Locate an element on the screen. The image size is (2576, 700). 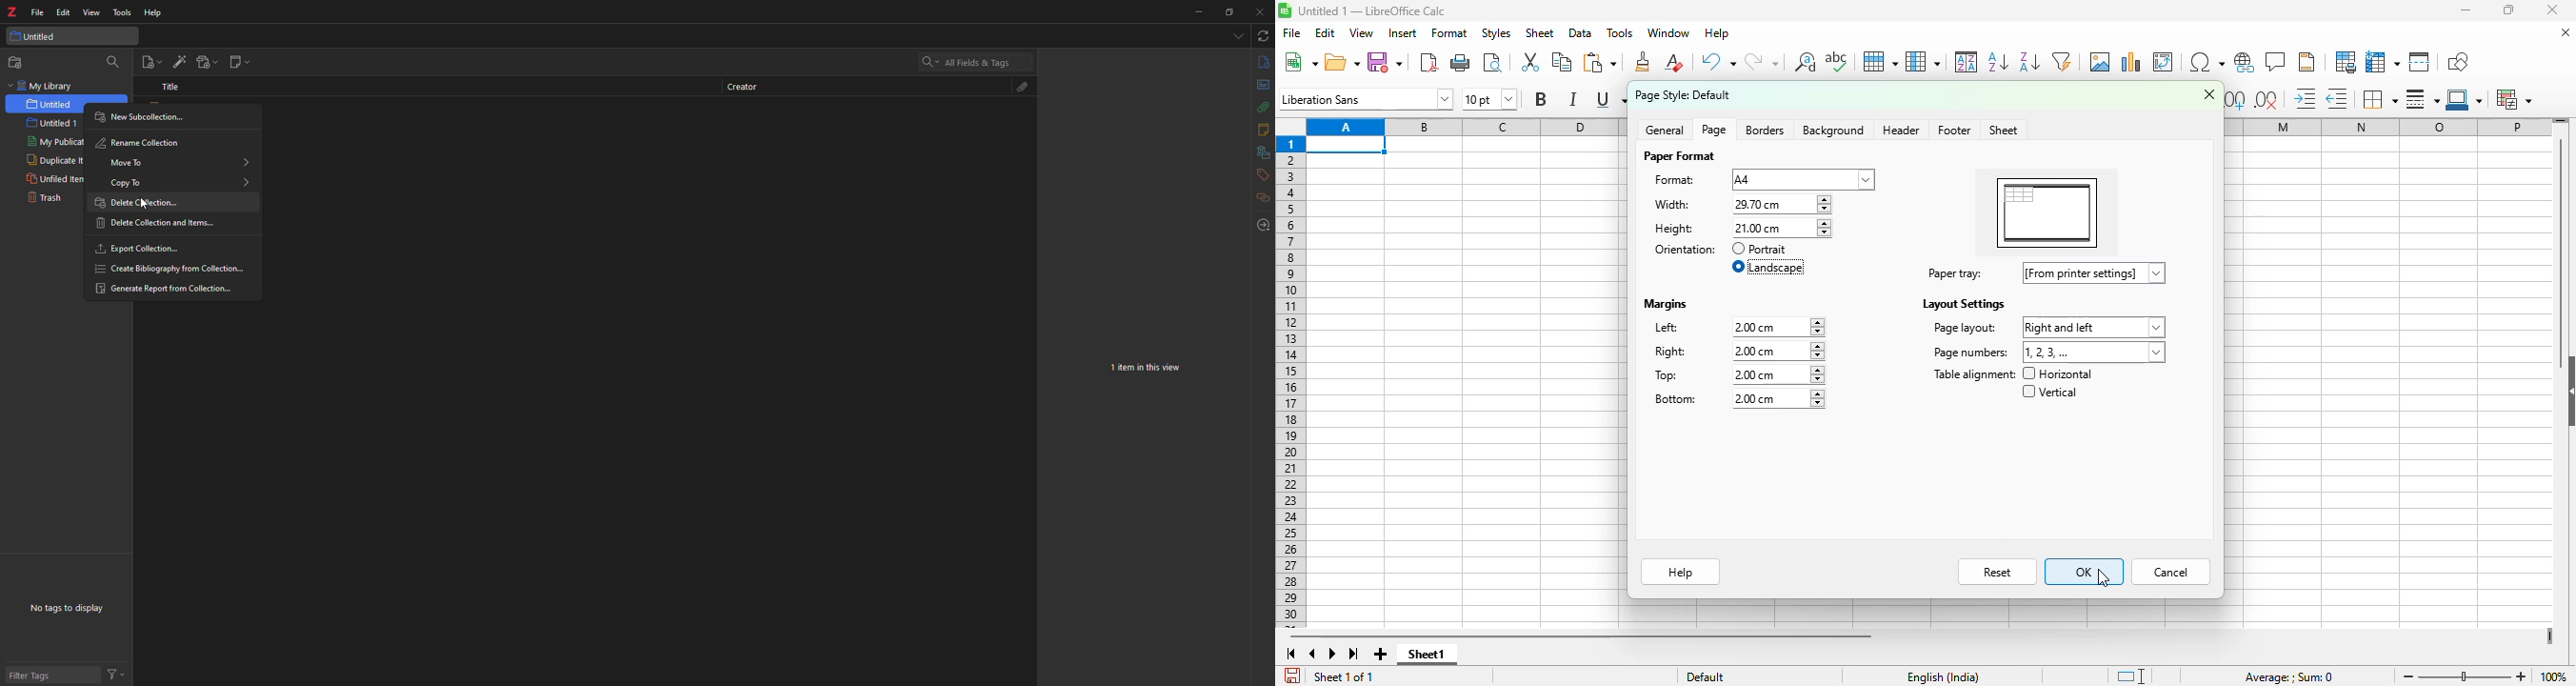
file is located at coordinates (1291, 32).